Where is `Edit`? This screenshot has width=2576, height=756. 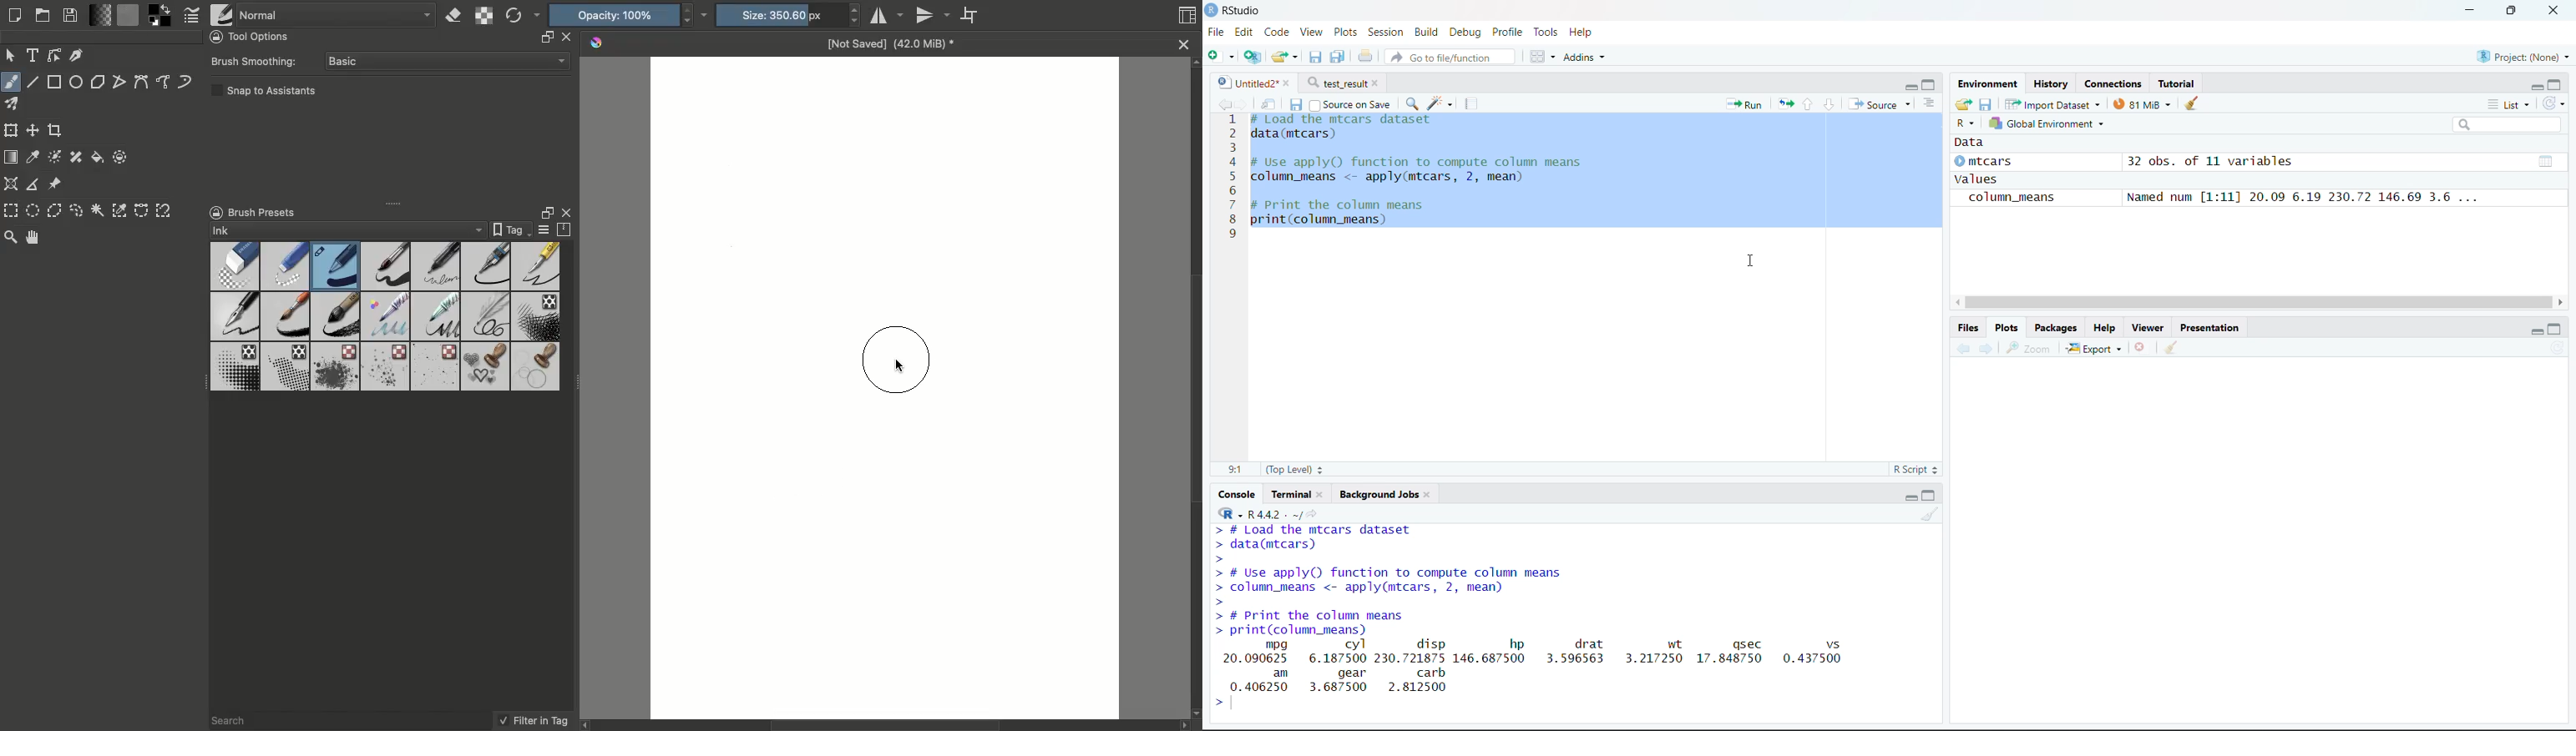 Edit is located at coordinates (1241, 31).